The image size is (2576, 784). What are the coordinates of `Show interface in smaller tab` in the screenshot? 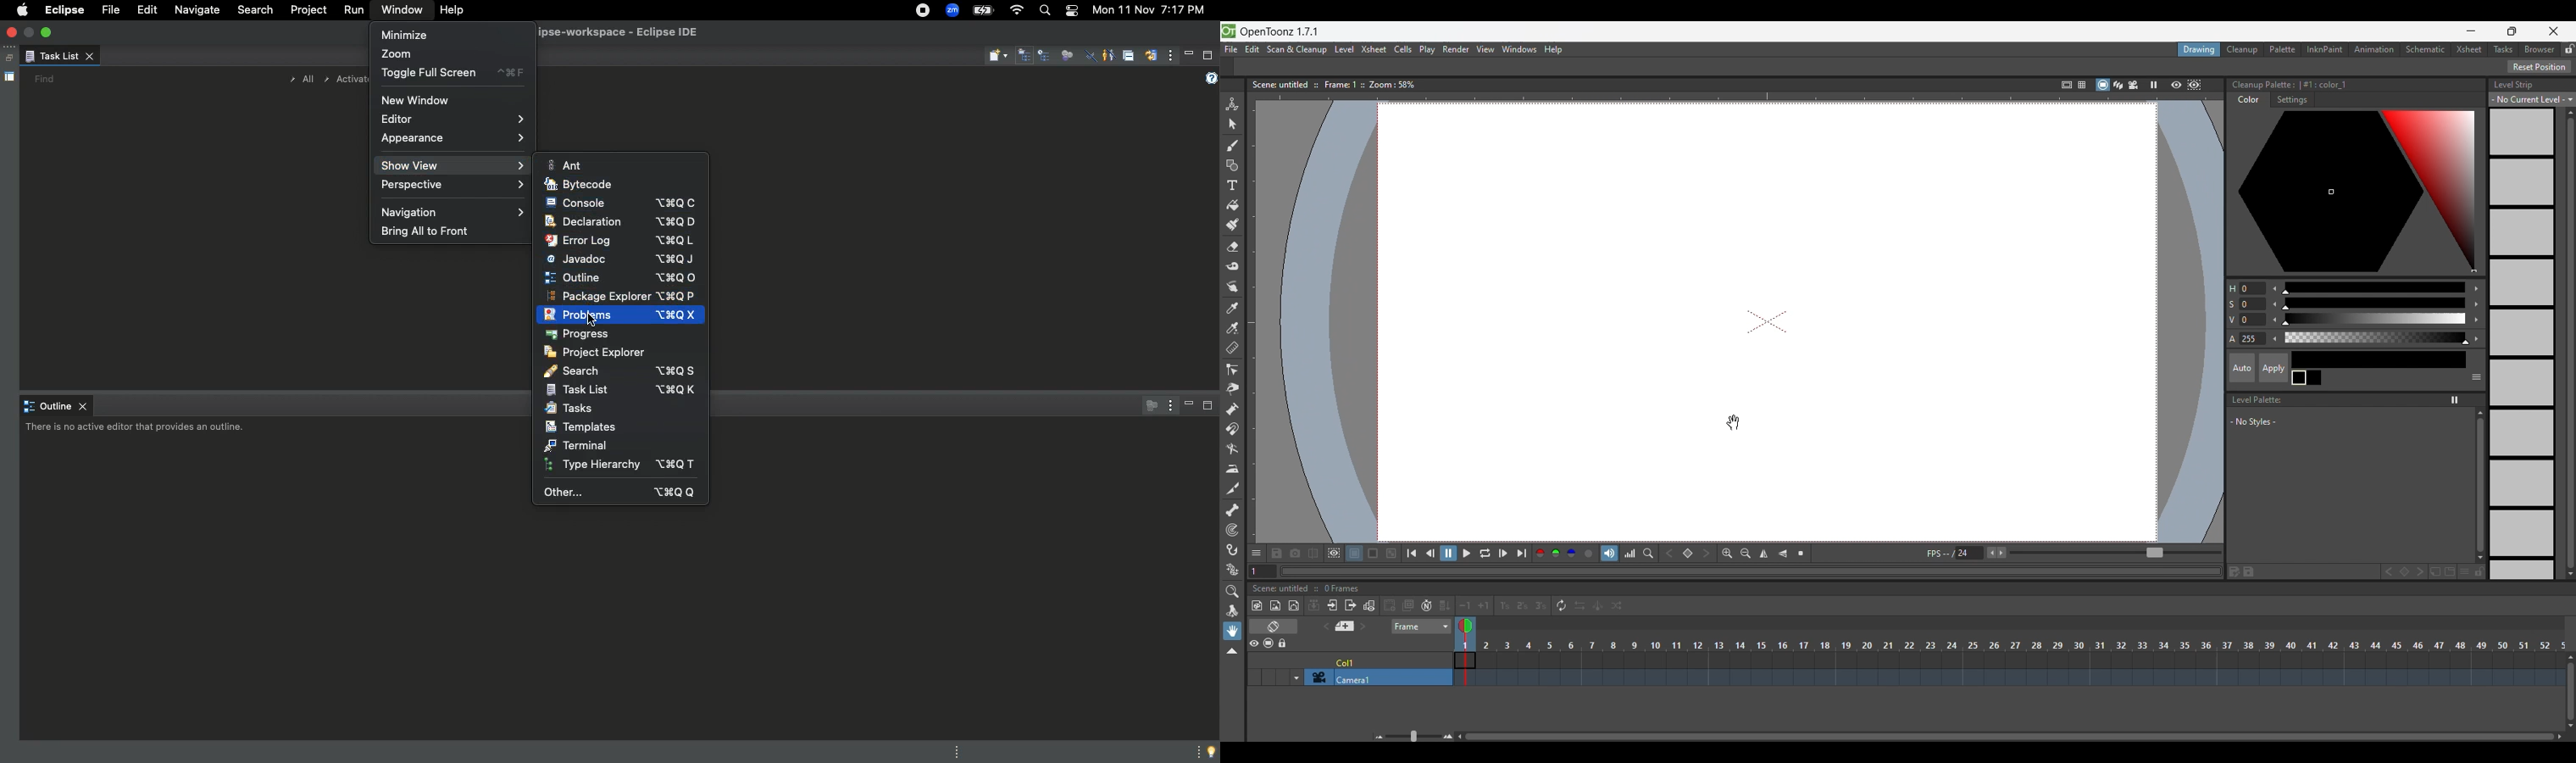 It's located at (2512, 31).